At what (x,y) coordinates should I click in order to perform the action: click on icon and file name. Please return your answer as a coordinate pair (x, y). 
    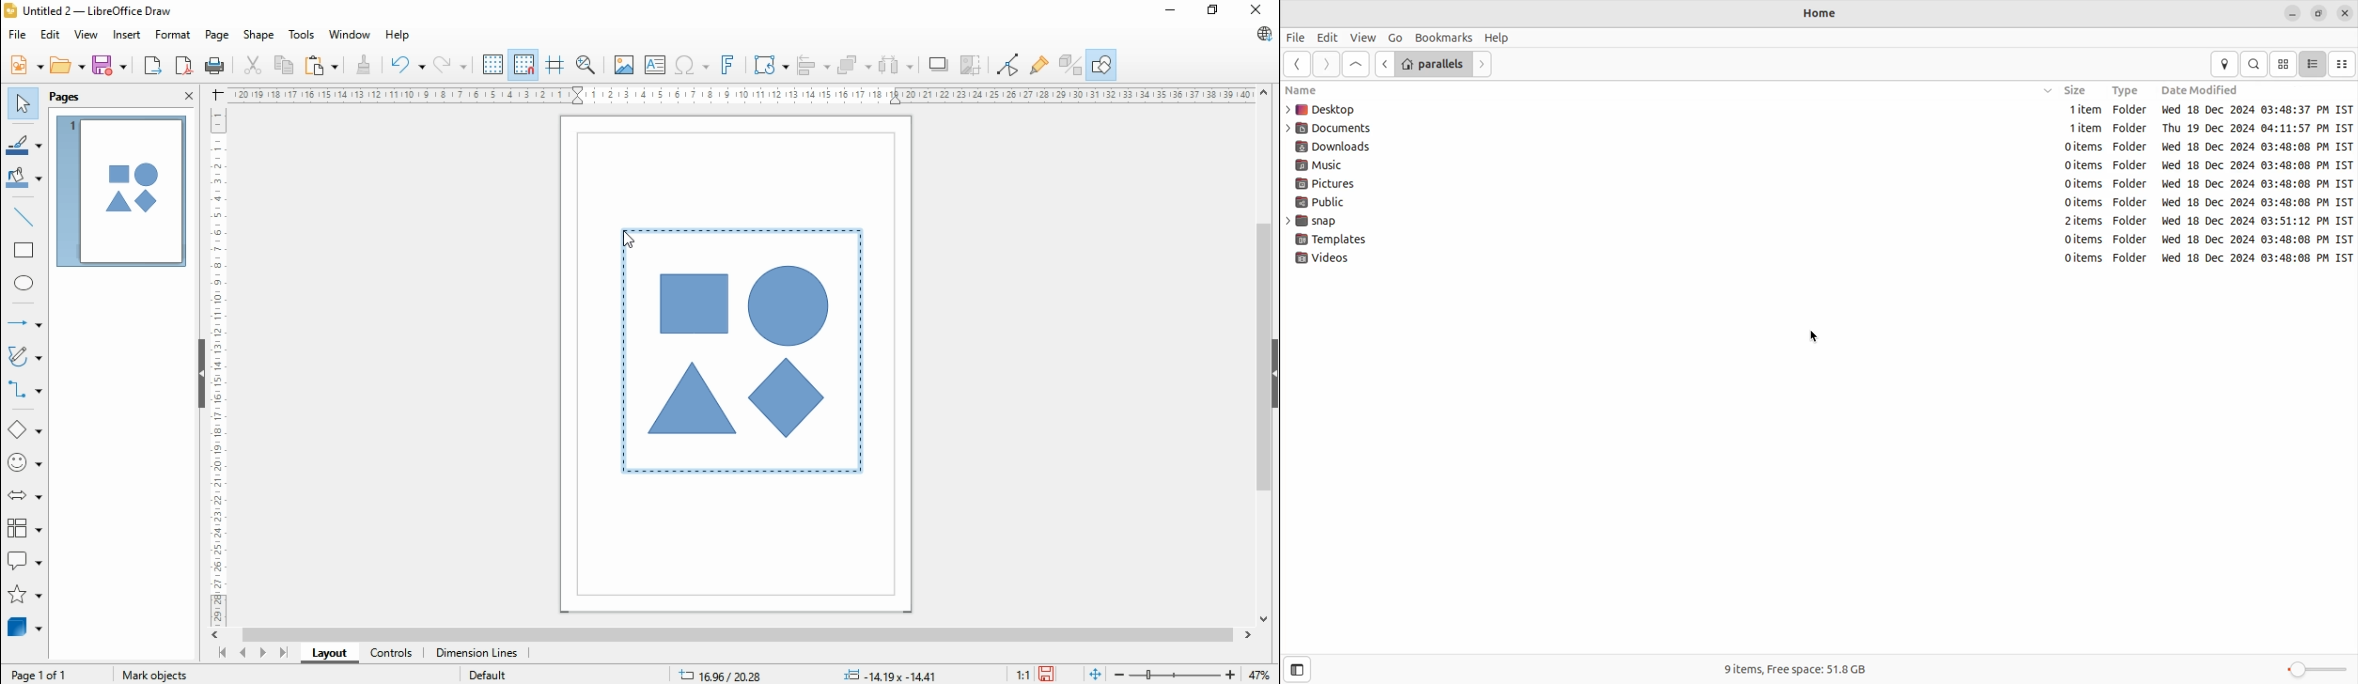
    Looking at the image, I should click on (90, 10).